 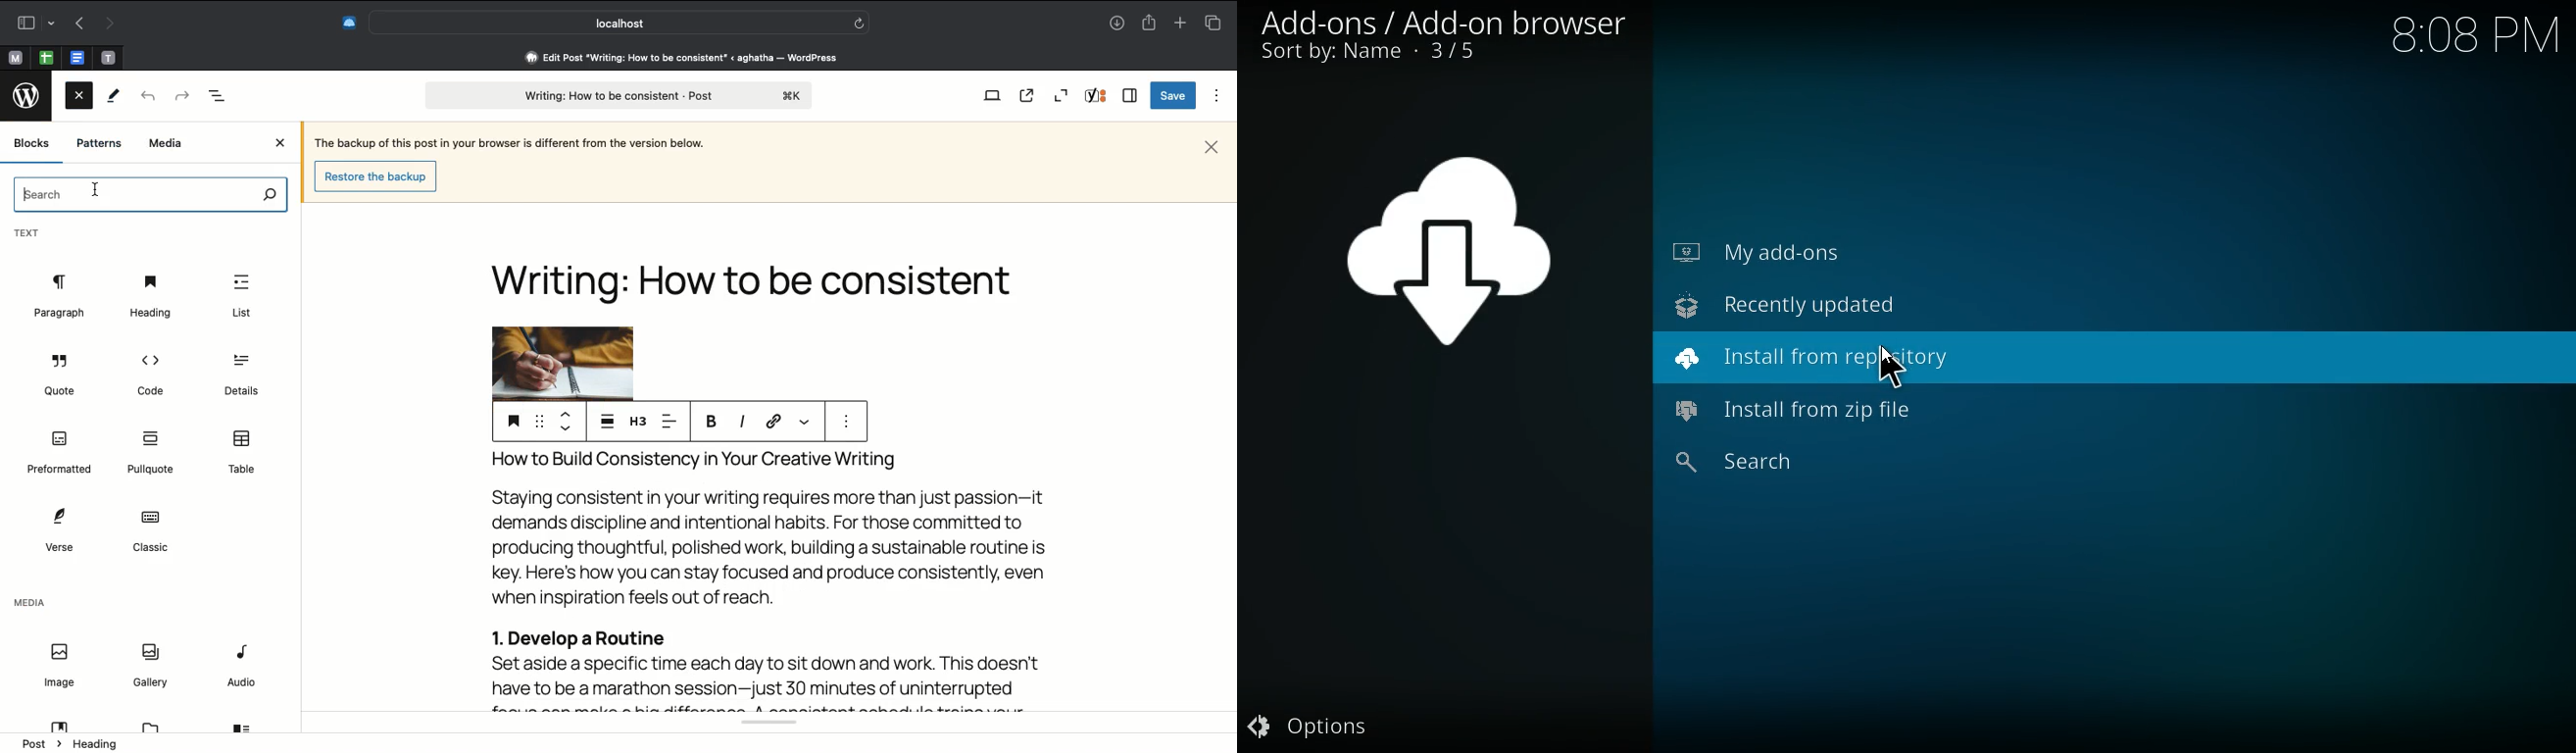 I want to click on sort by name, so click(x=1383, y=52).